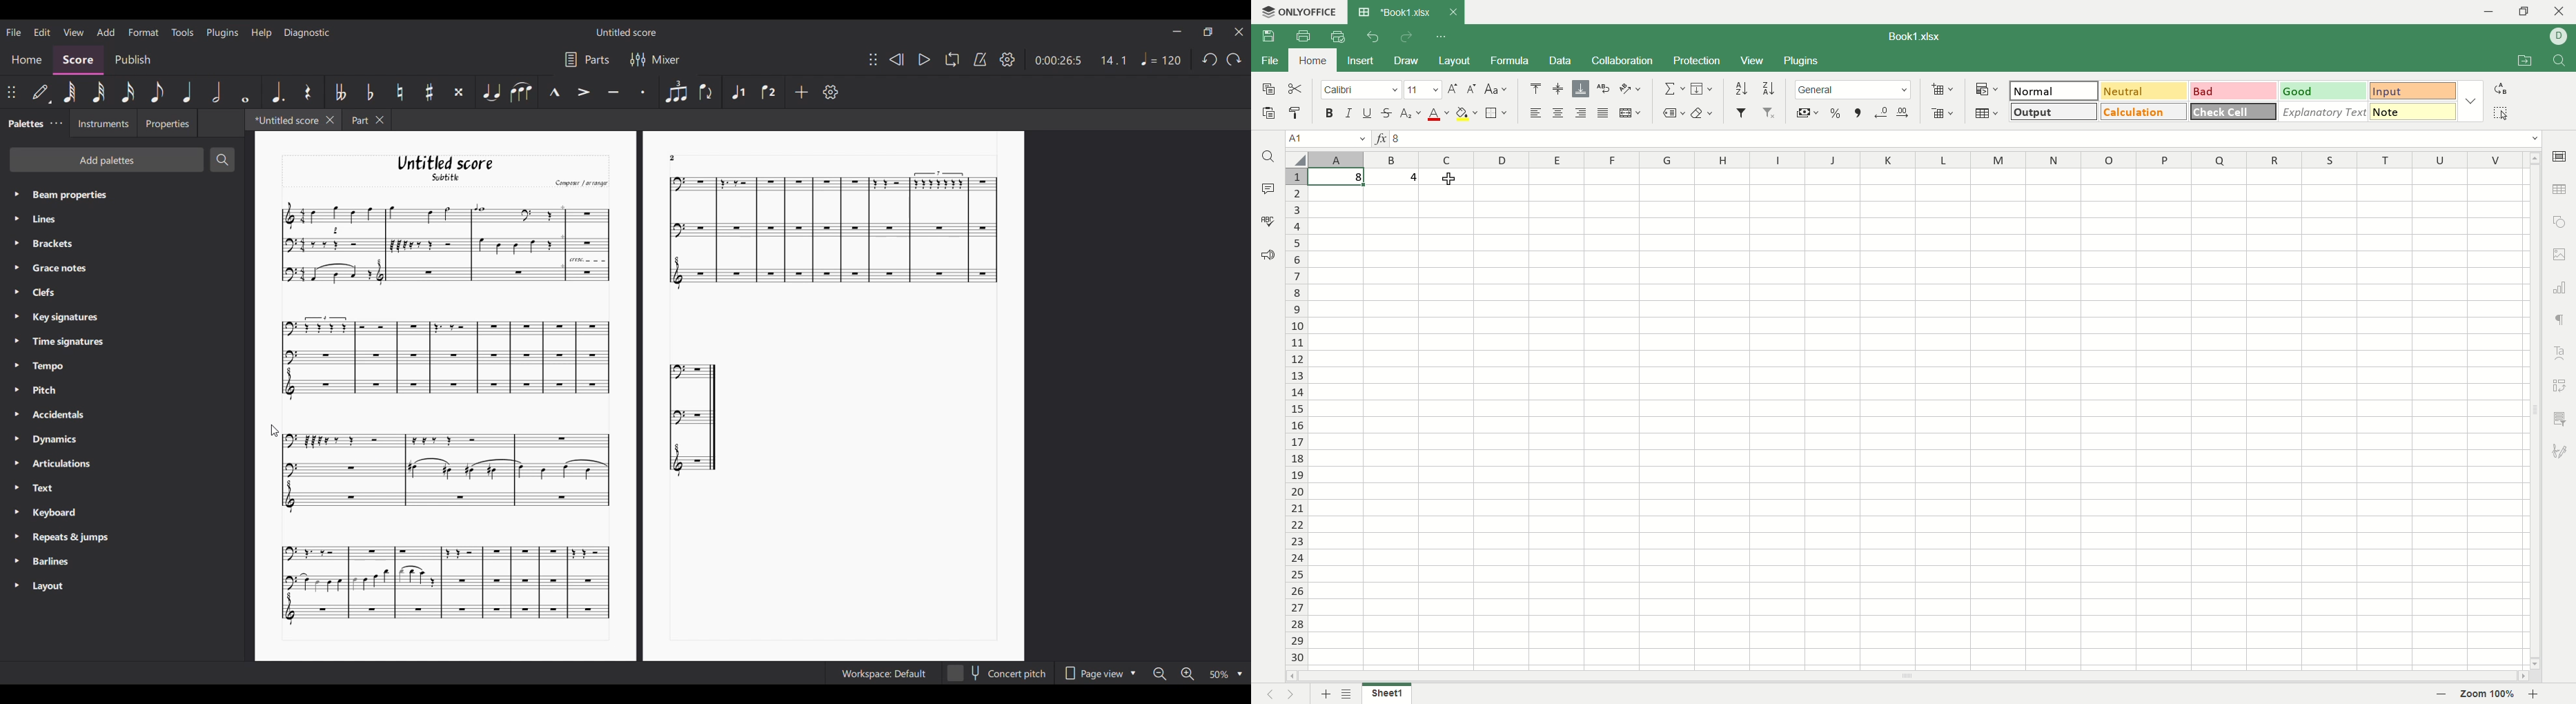 The image size is (2576, 728). Describe the element at coordinates (1189, 675) in the screenshot. I see `Zoom in` at that location.